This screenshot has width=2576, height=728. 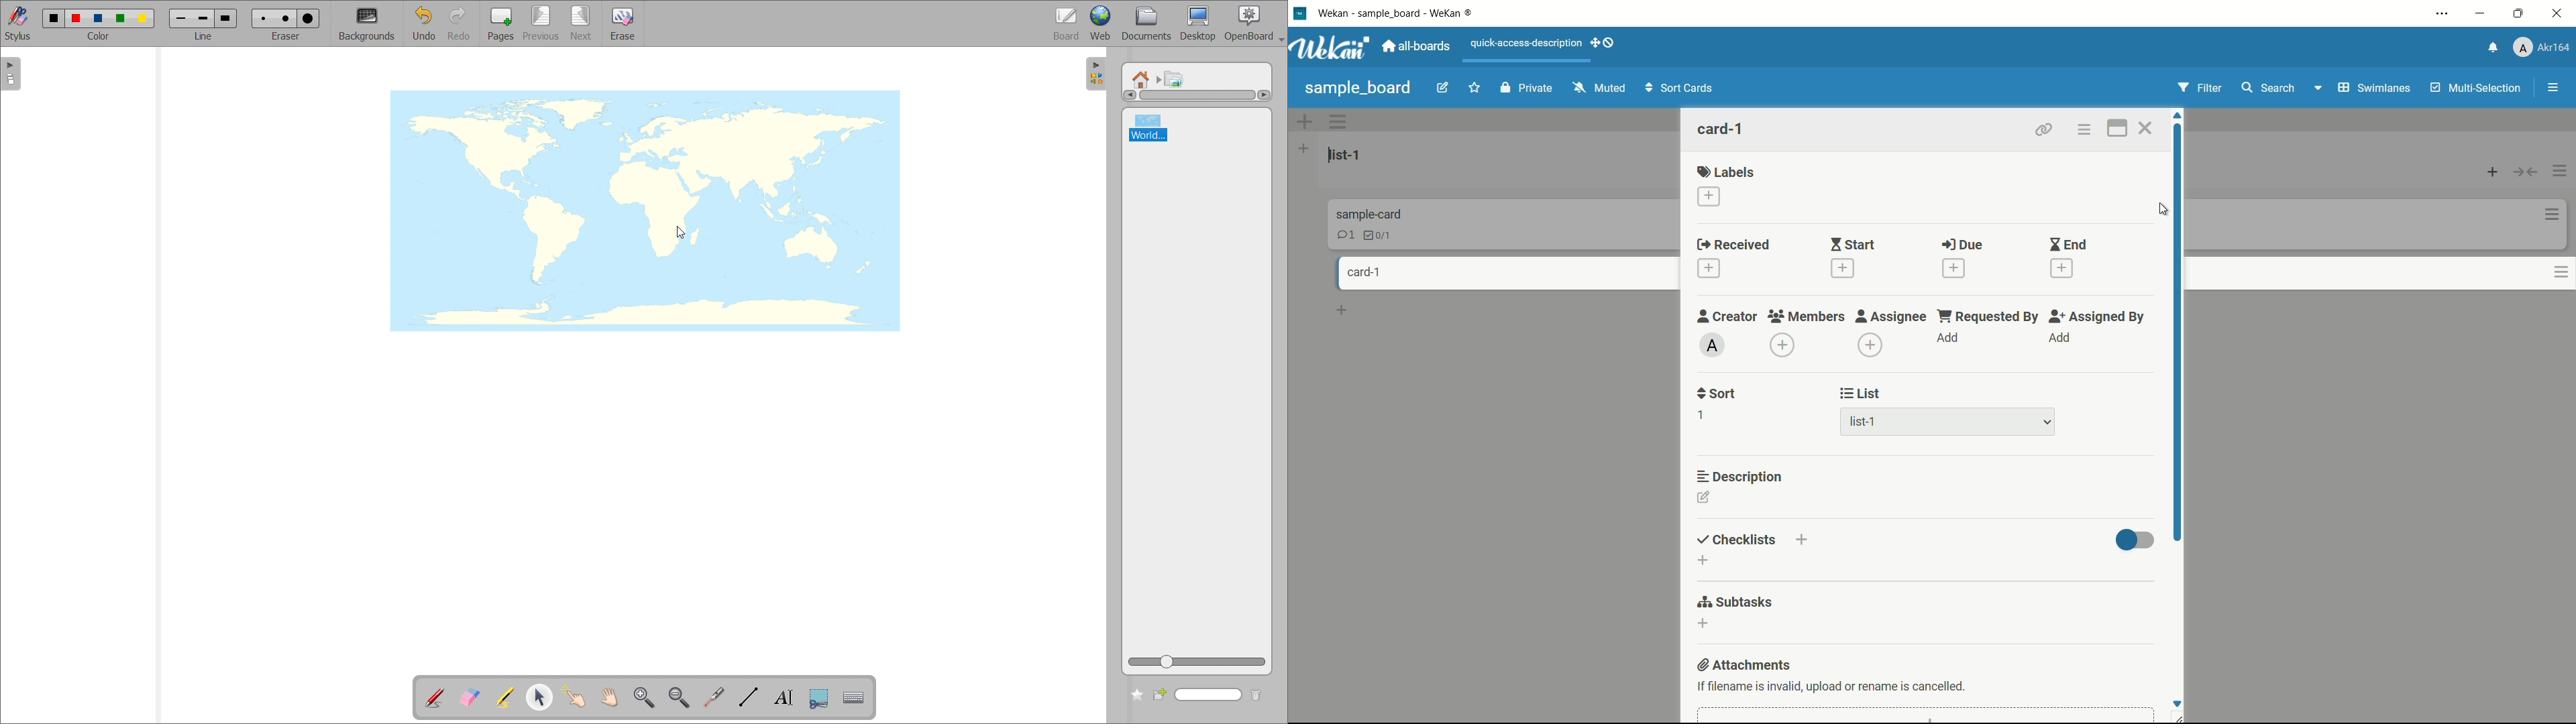 What do you see at coordinates (1303, 123) in the screenshot?
I see `add swimlane` at bounding box center [1303, 123].